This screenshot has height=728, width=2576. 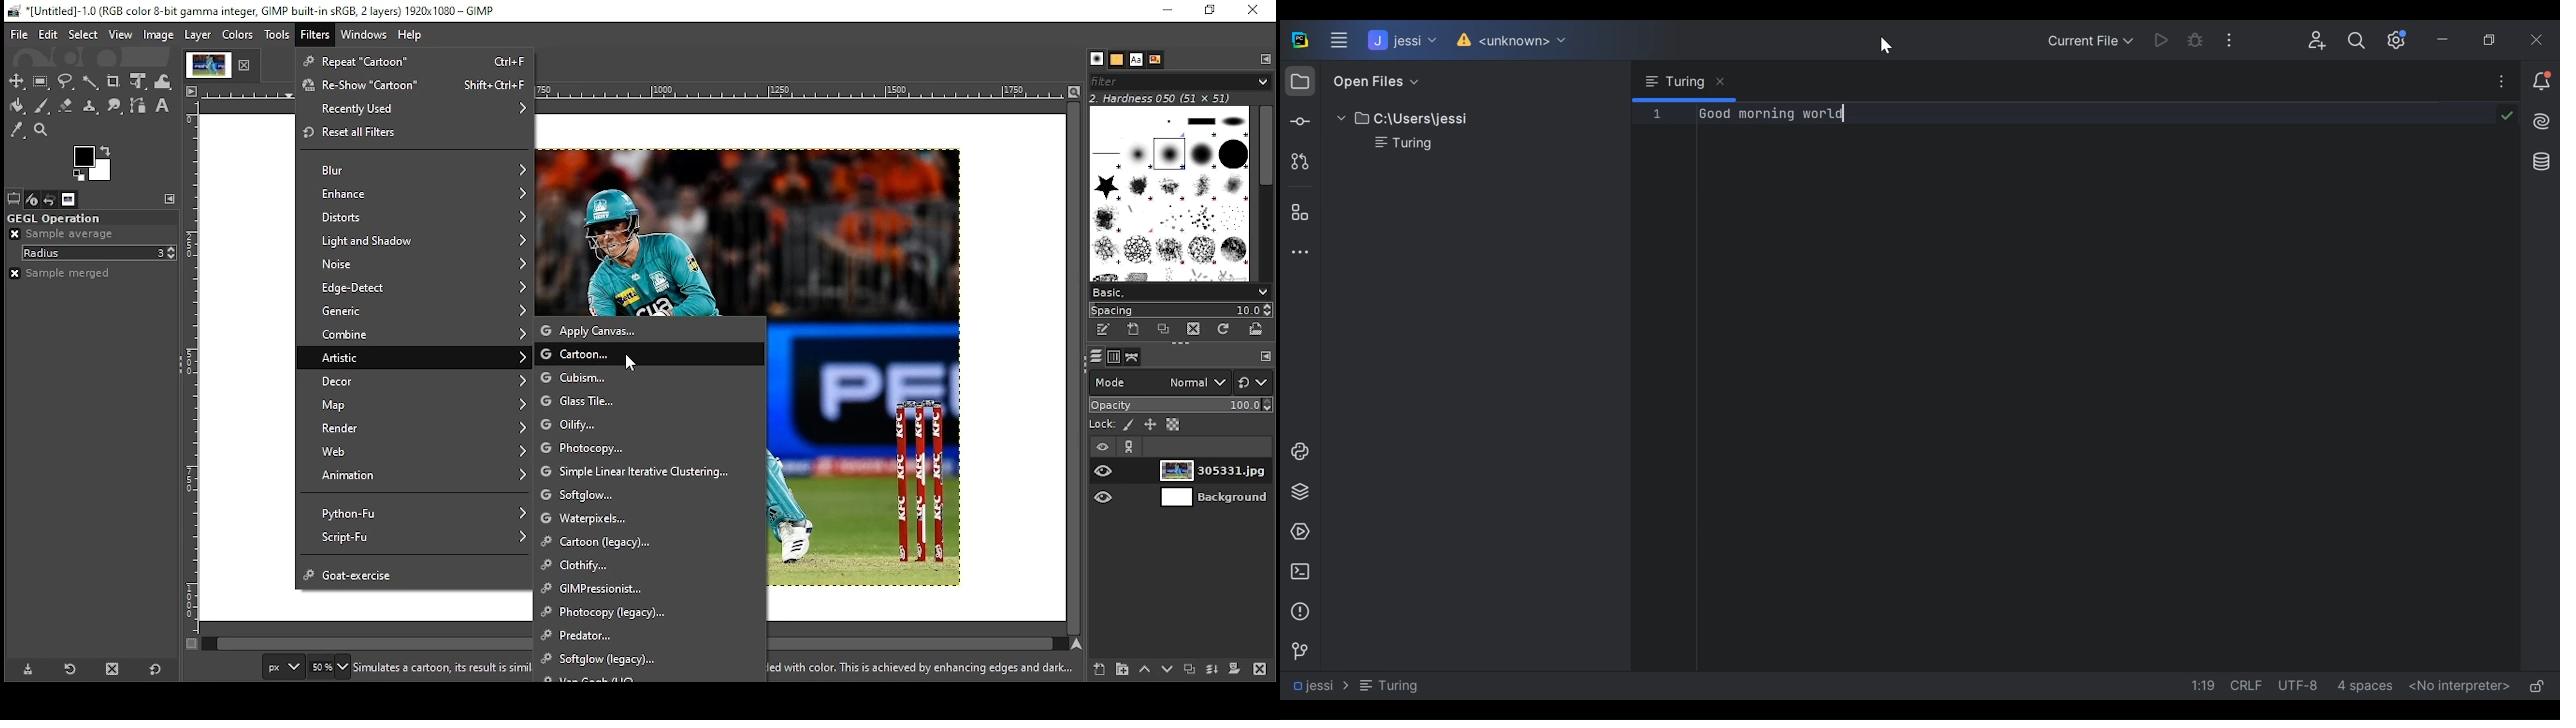 What do you see at coordinates (2049, 389) in the screenshot?
I see `Editor` at bounding box center [2049, 389].